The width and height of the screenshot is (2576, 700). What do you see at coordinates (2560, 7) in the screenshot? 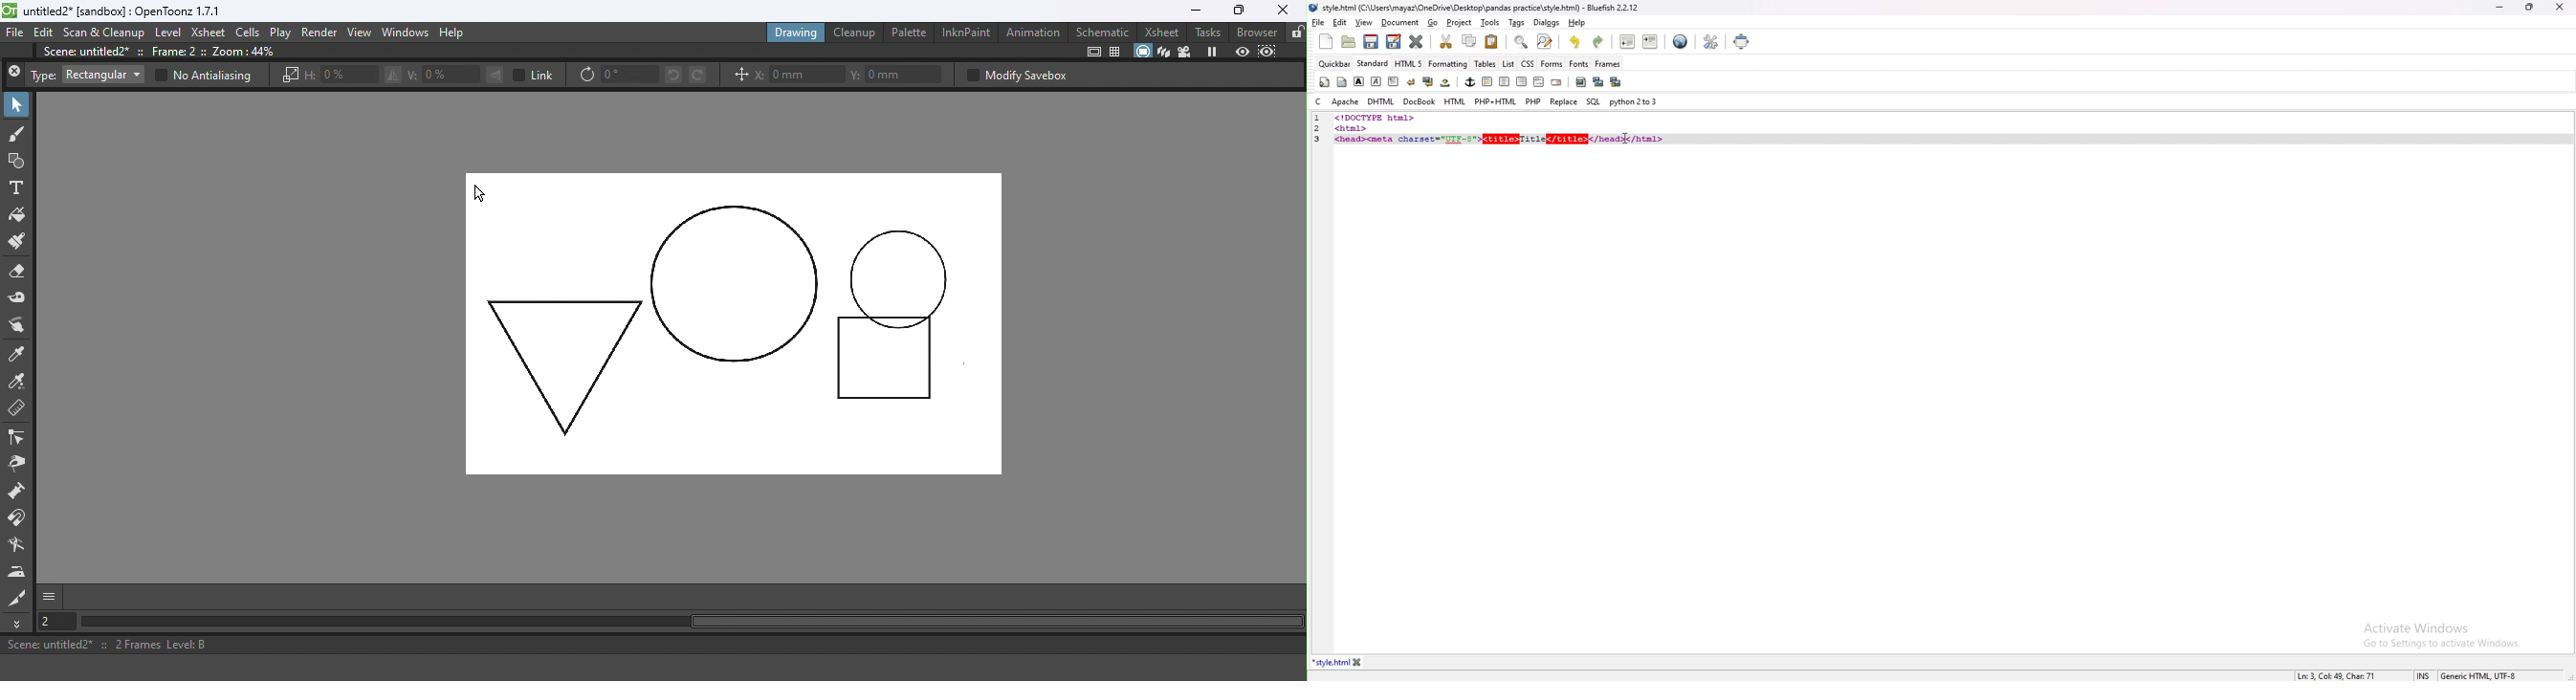
I see `close` at bounding box center [2560, 7].